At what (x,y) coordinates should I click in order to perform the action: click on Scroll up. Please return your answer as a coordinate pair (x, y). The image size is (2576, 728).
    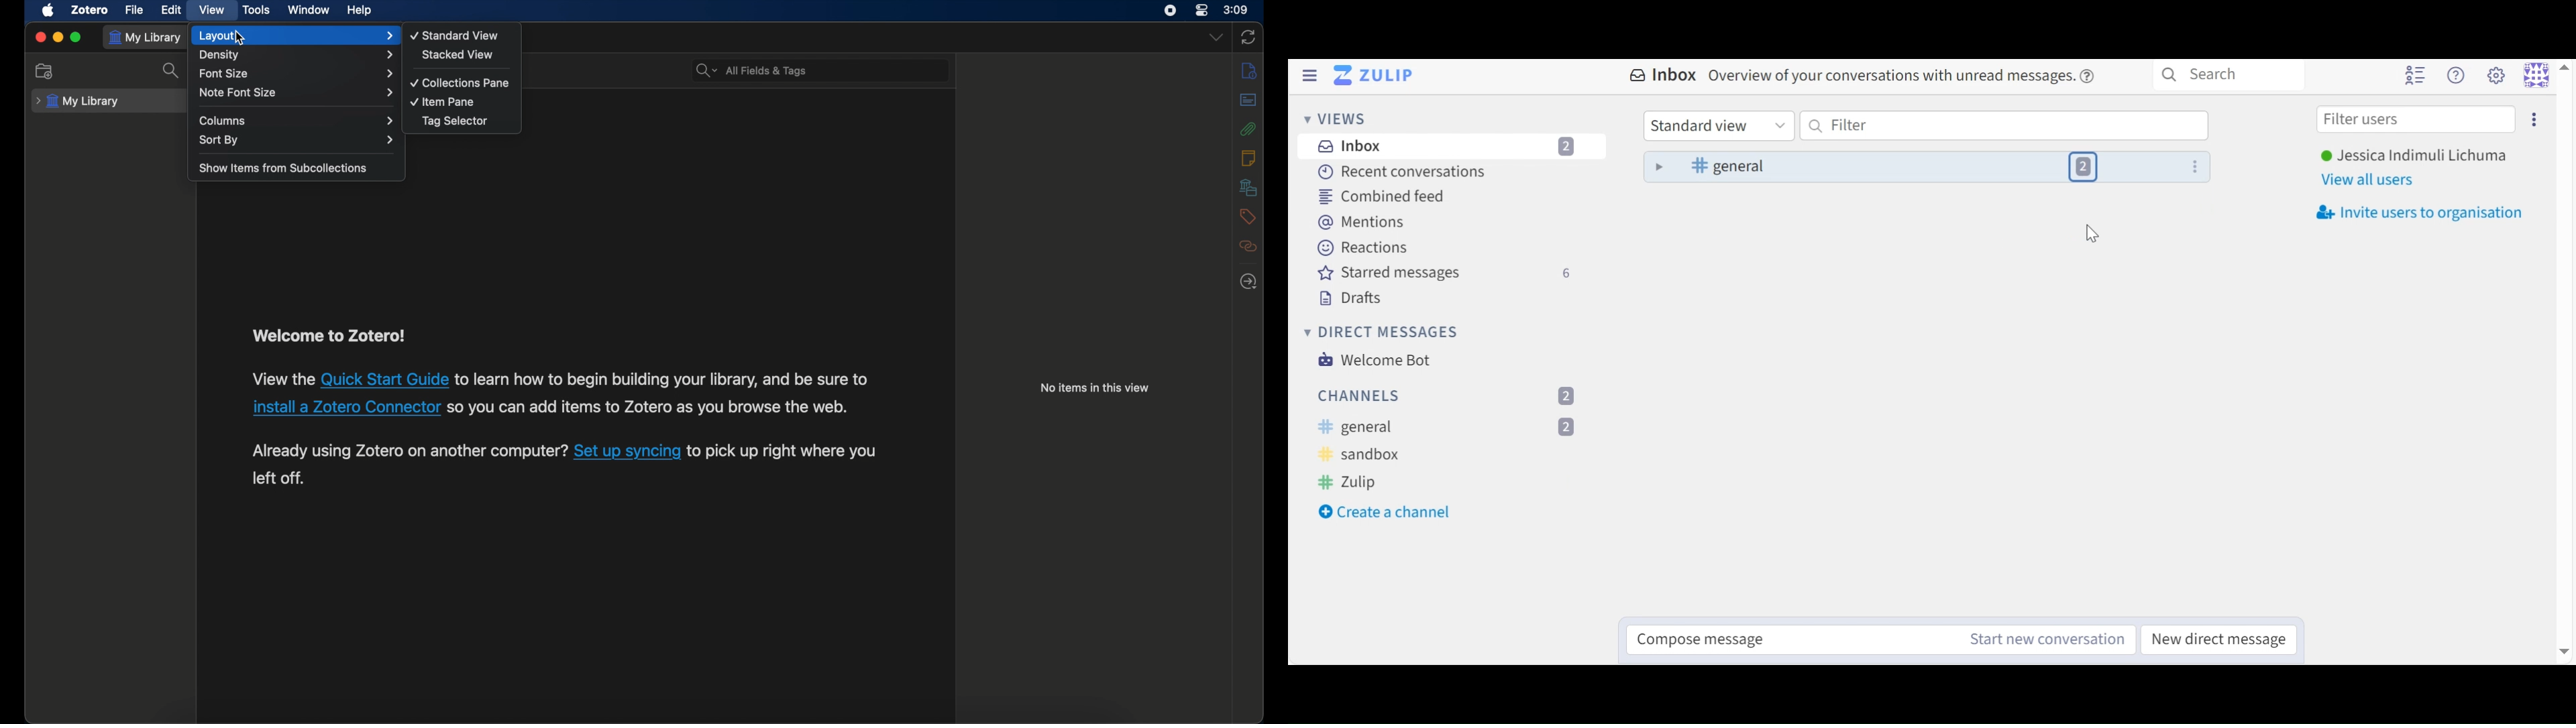
    Looking at the image, I should click on (2565, 69).